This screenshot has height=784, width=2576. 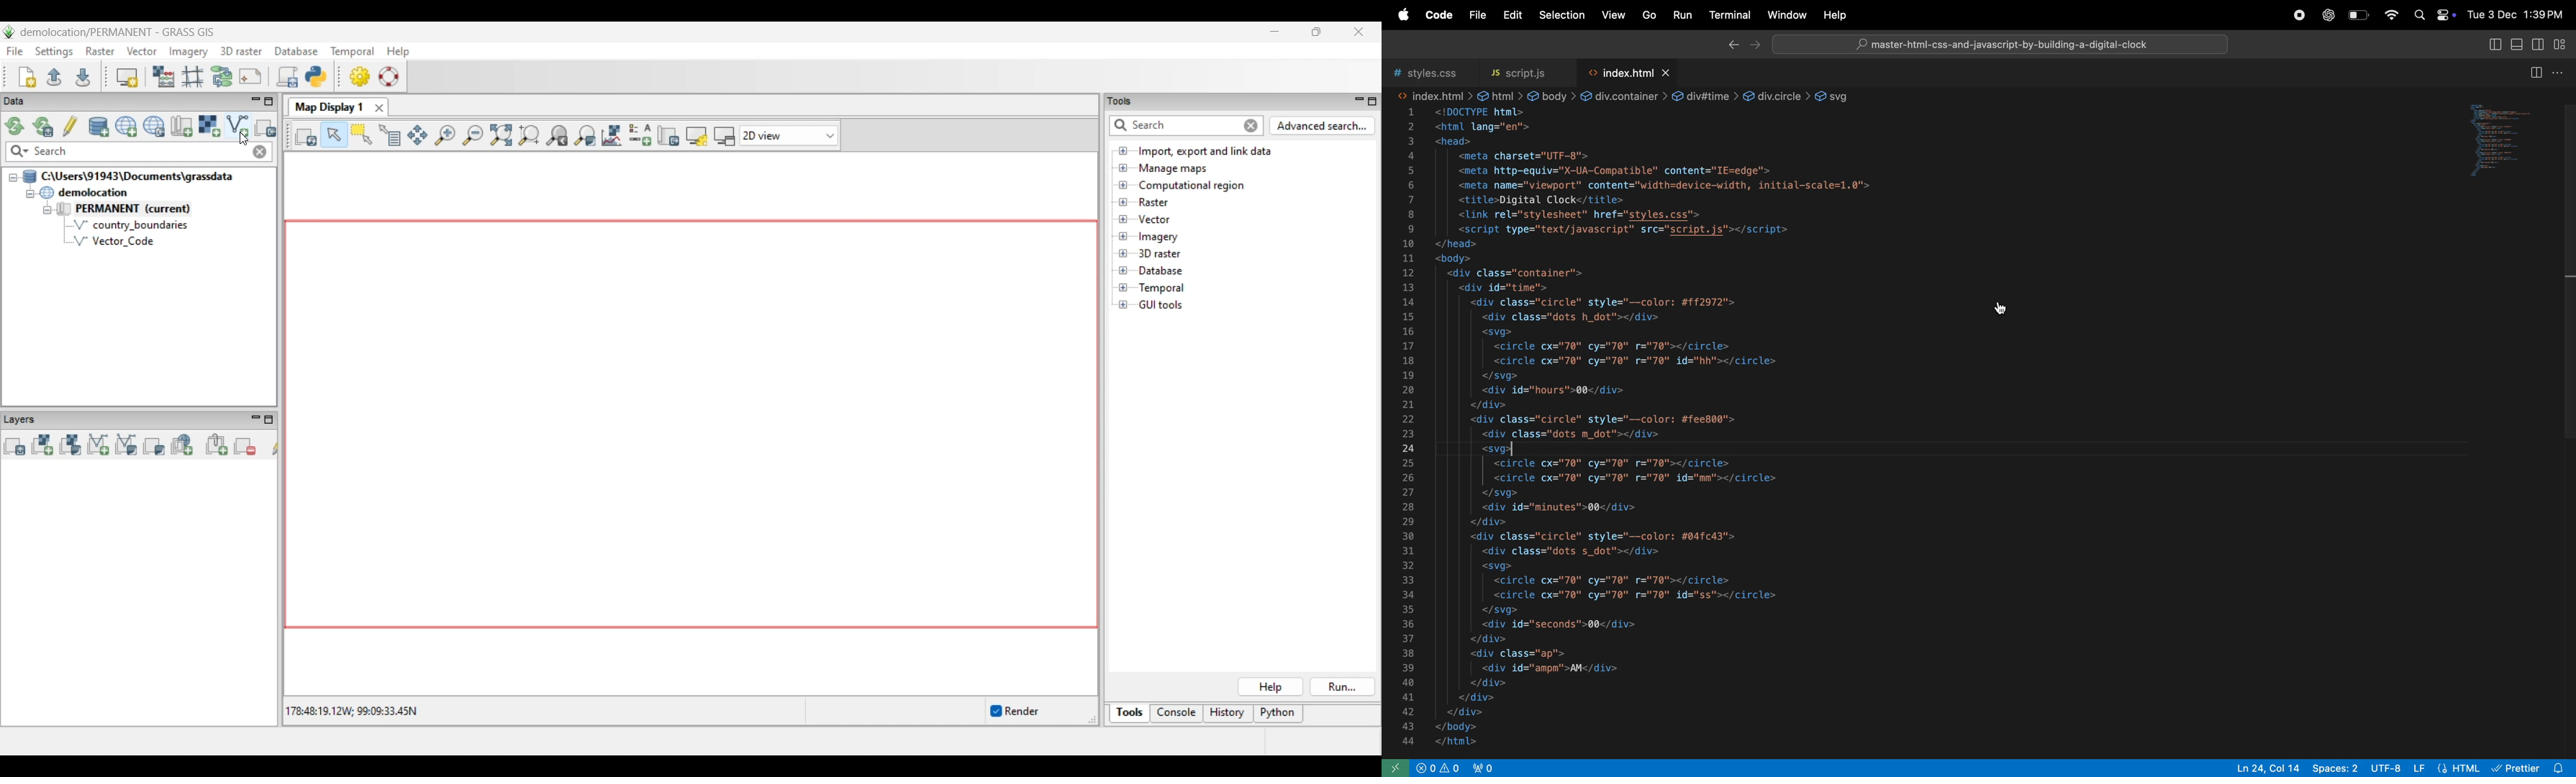 I want to click on style .css, so click(x=1424, y=68).